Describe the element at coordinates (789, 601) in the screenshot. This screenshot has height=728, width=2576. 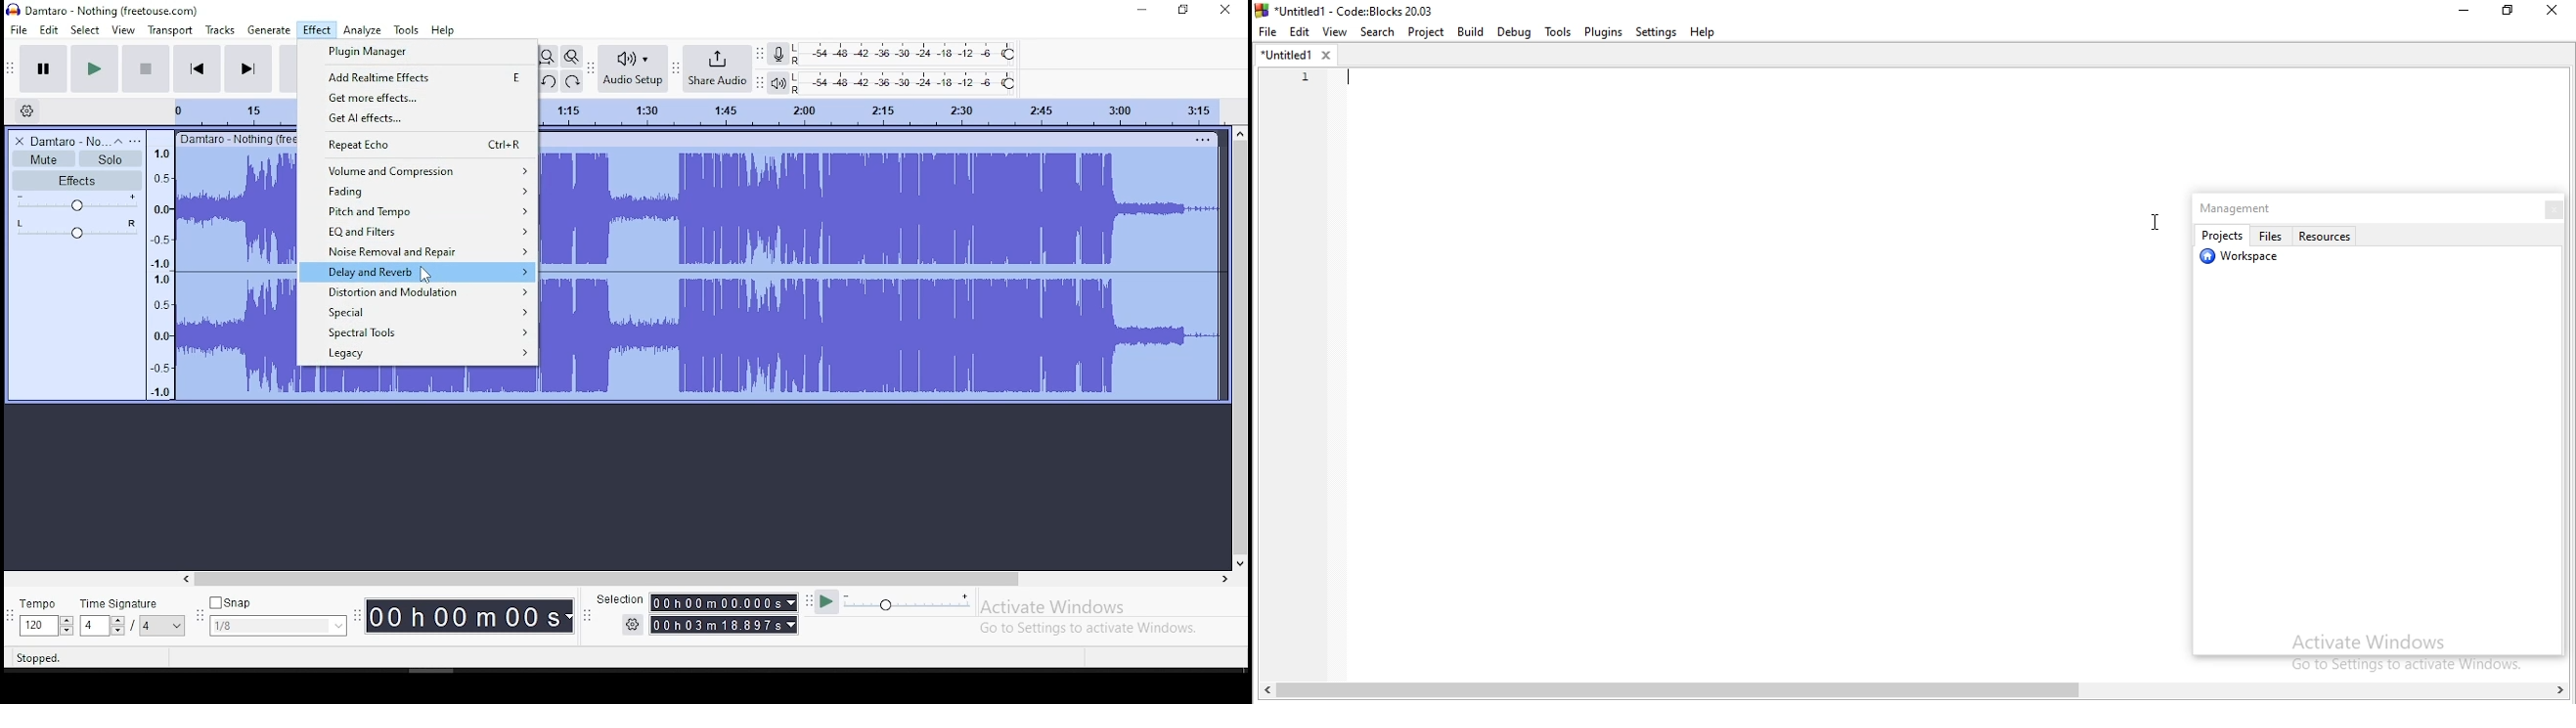
I see `Drop down` at that location.